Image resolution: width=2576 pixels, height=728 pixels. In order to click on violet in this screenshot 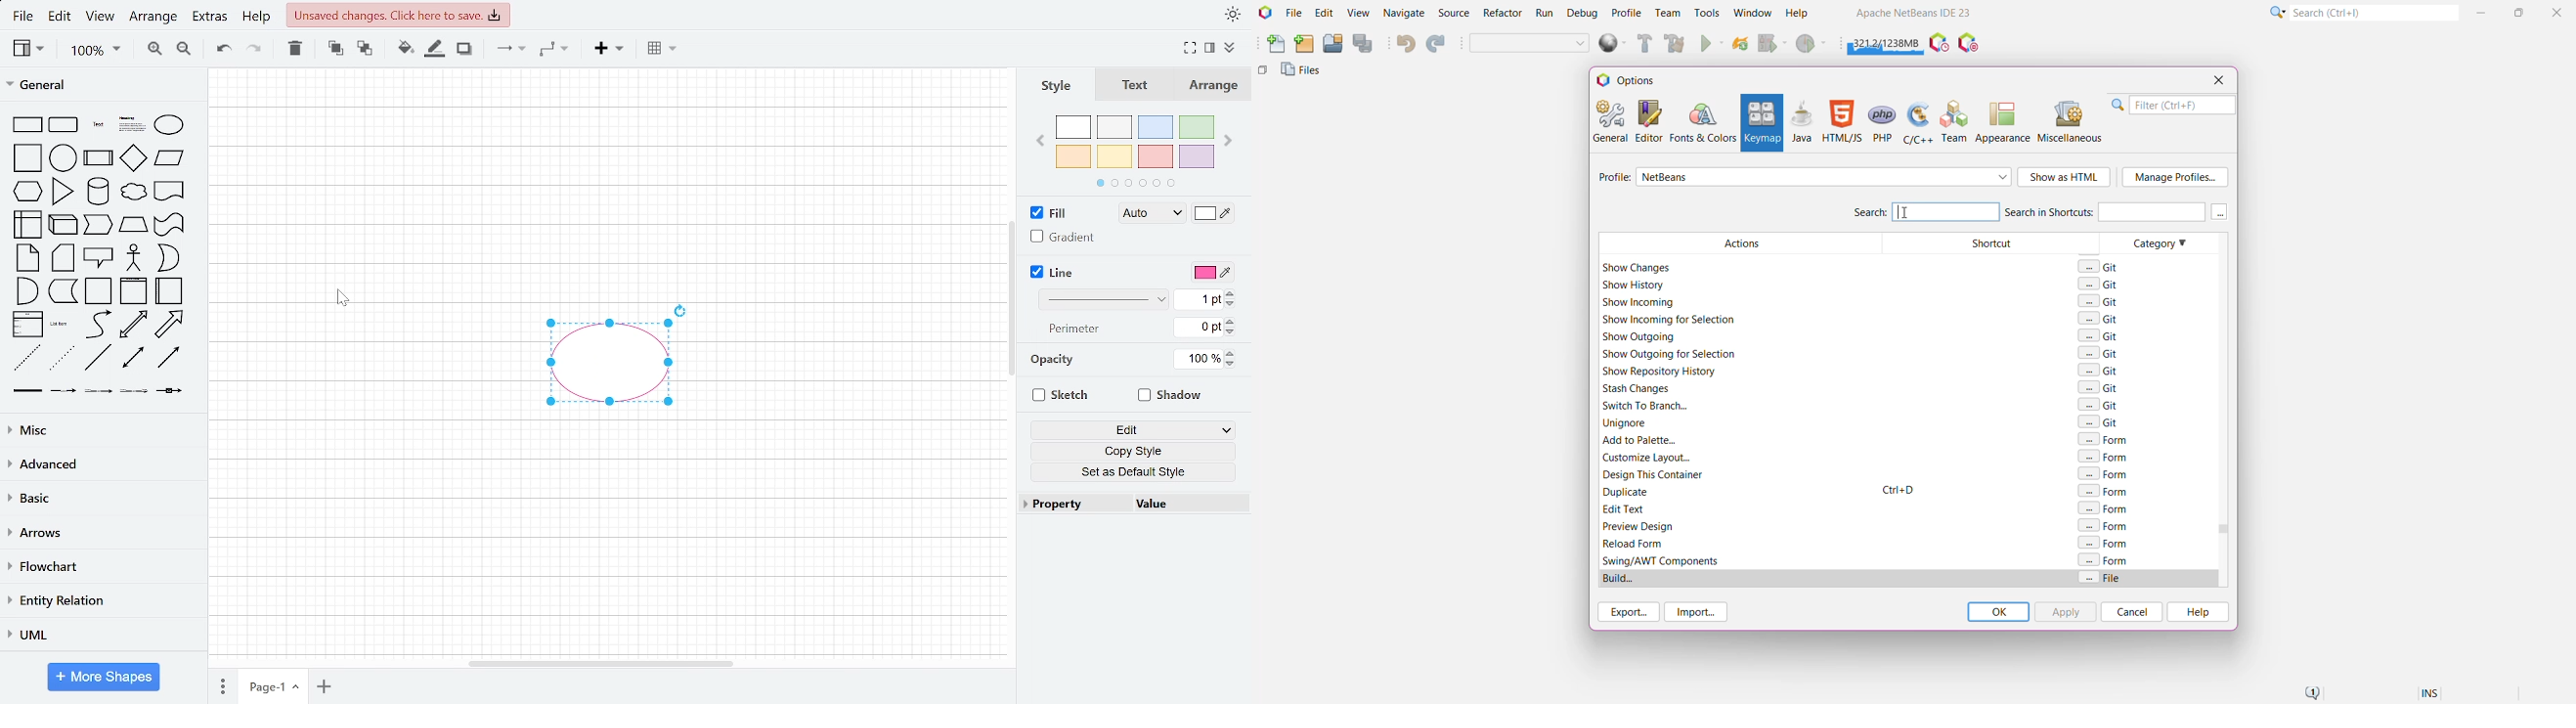, I will do `click(1195, 156)`.